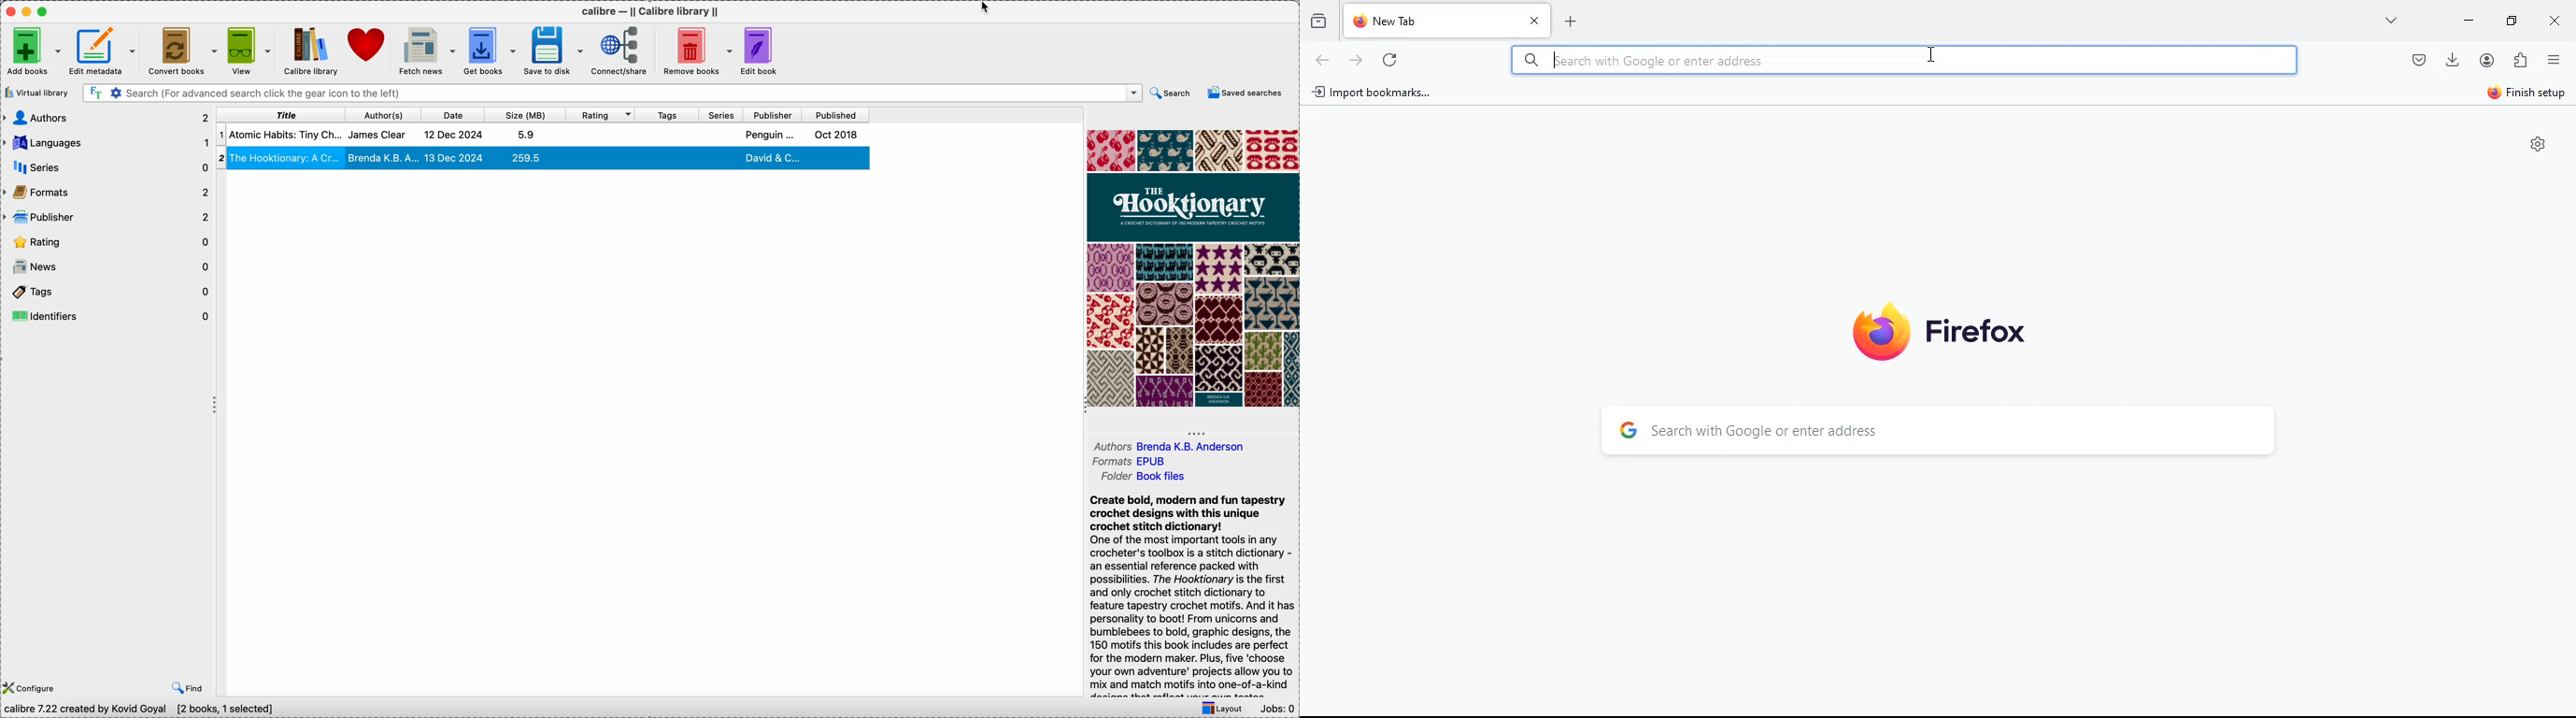 The image size is (2576, 728). What do you see at coordinates (2554, 60) in the screenshot?
I see `menu` at bounding box center [2554, 60].